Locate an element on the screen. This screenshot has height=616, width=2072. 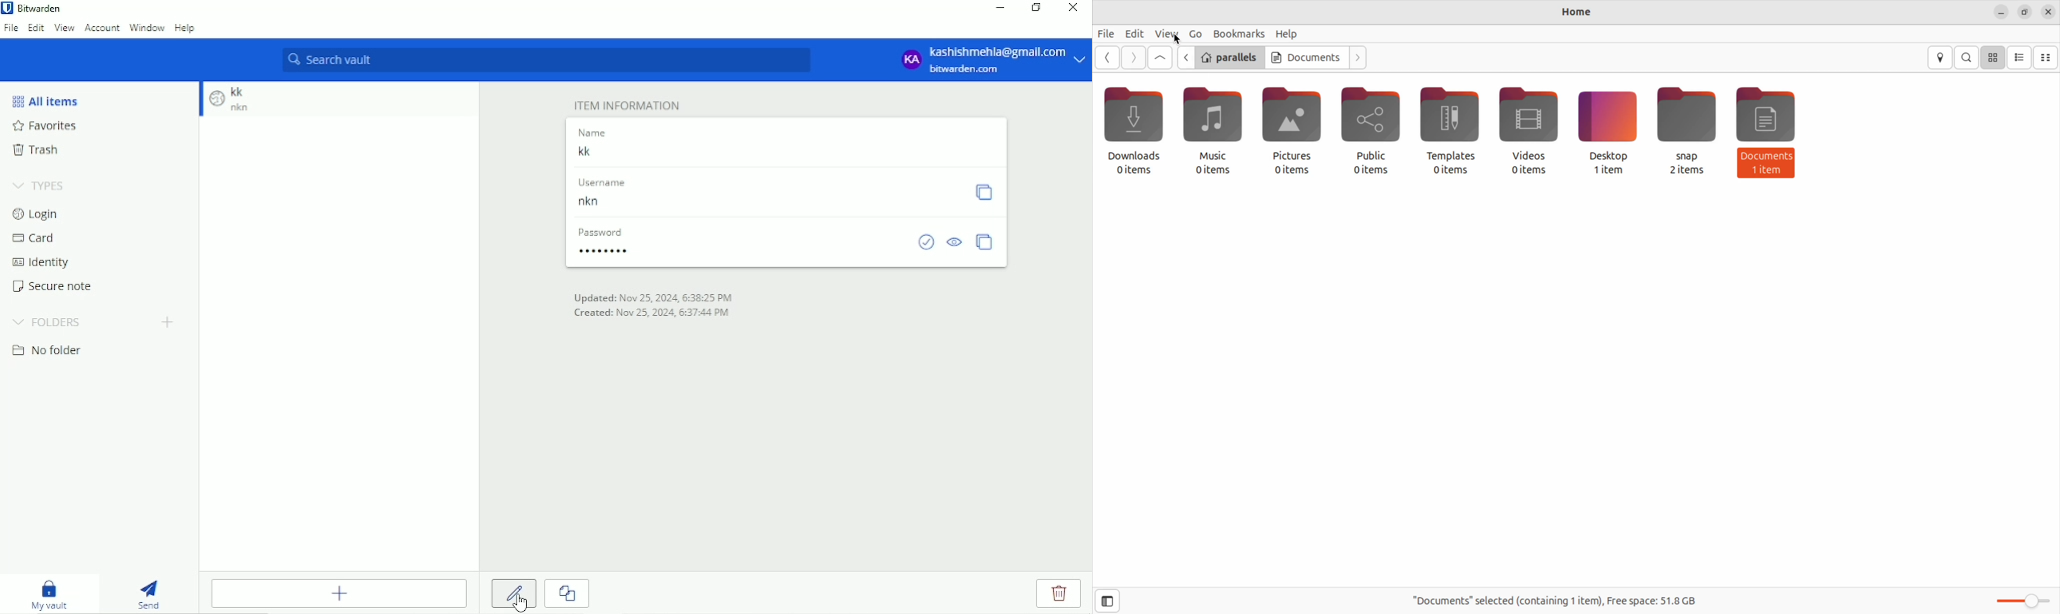
Favorites is located at coordinates (48, 126).